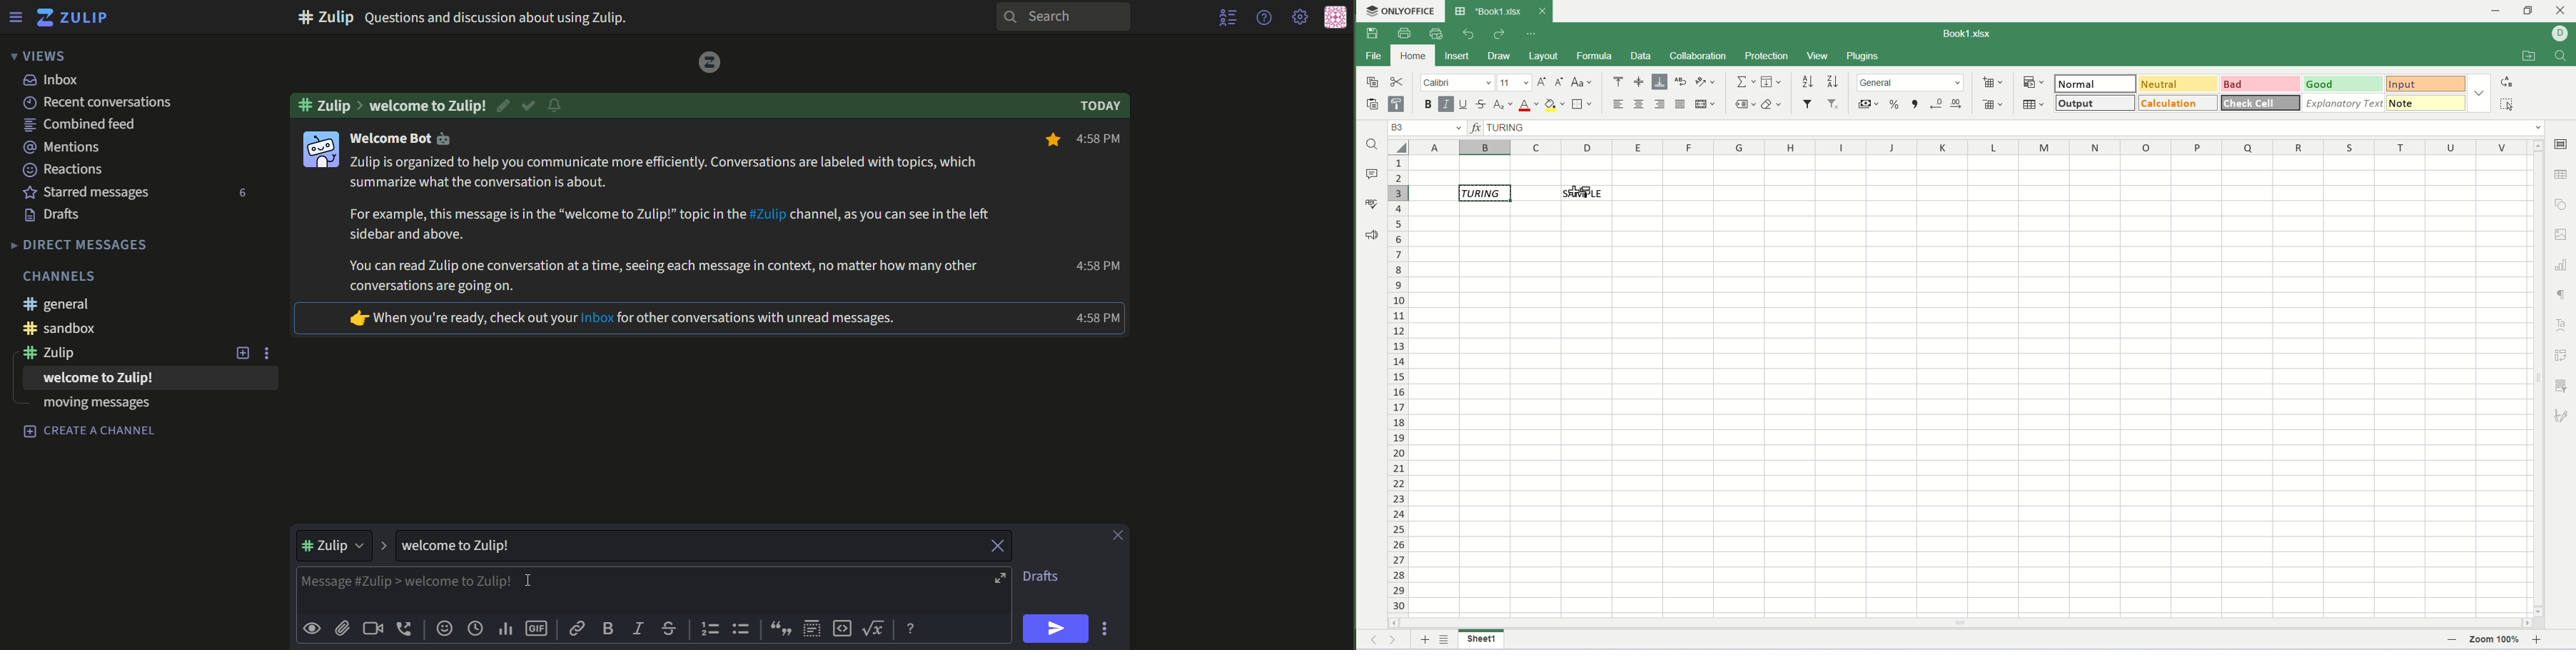  I want to click on text, so click(622, 319).